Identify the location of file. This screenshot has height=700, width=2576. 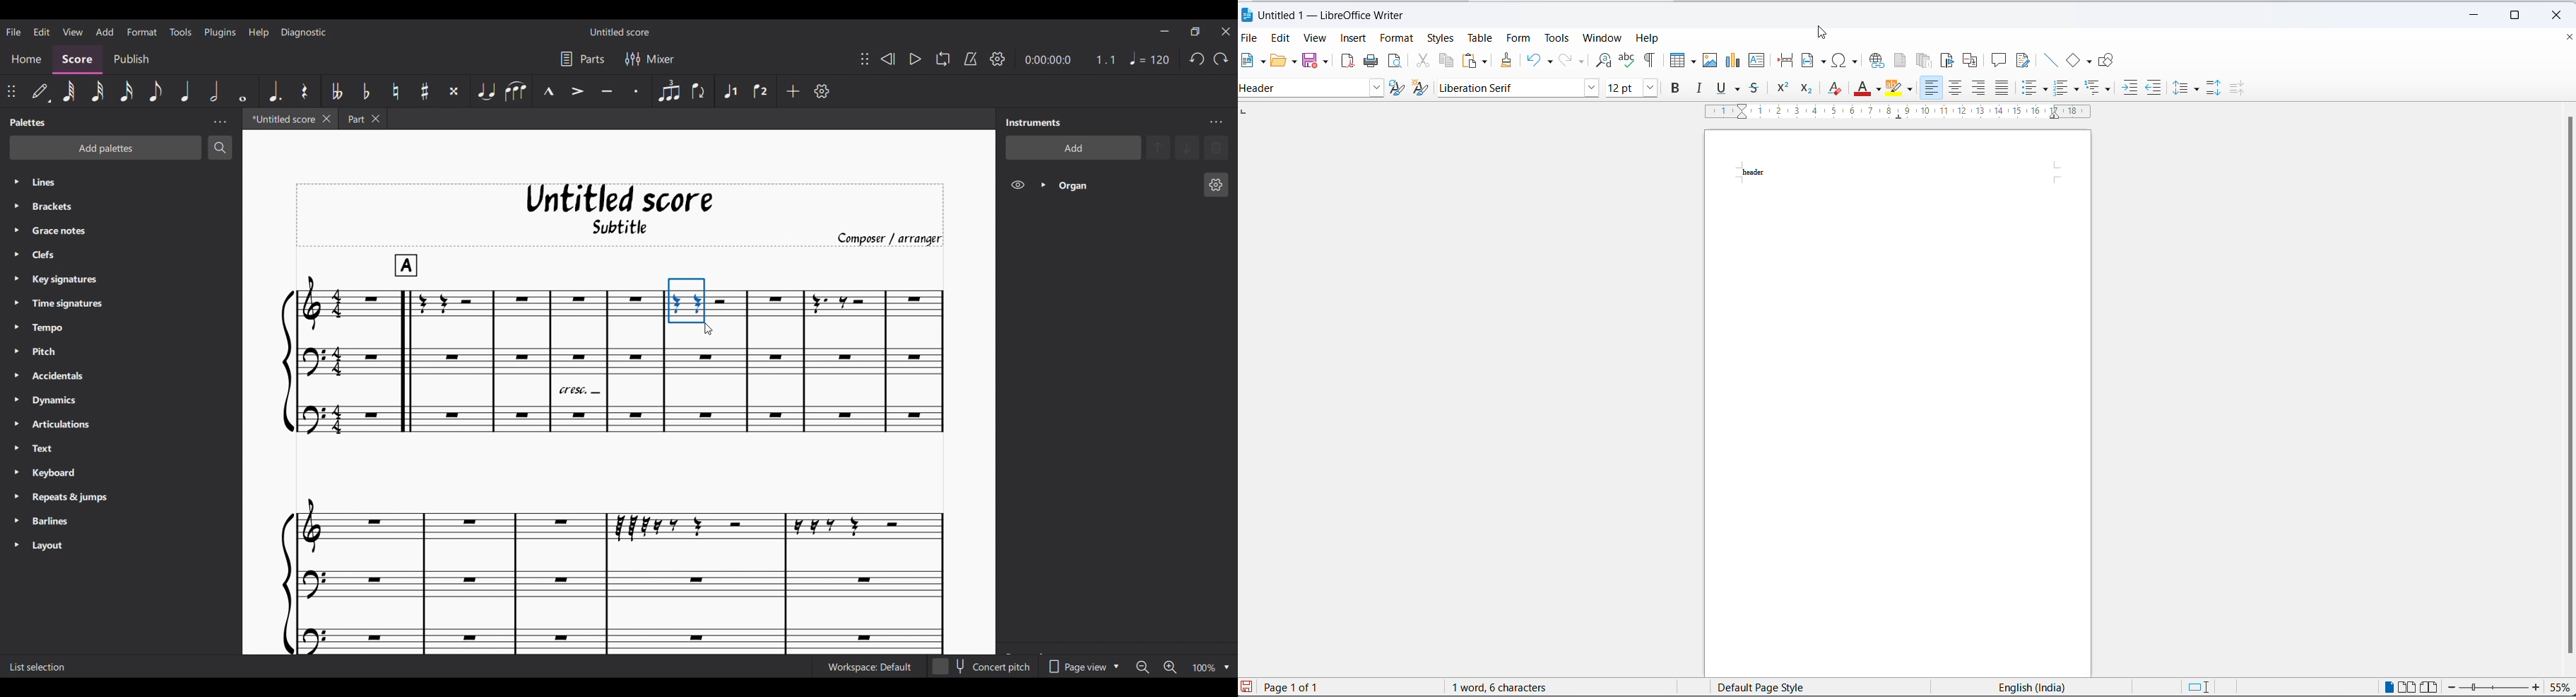
(1251, 39).